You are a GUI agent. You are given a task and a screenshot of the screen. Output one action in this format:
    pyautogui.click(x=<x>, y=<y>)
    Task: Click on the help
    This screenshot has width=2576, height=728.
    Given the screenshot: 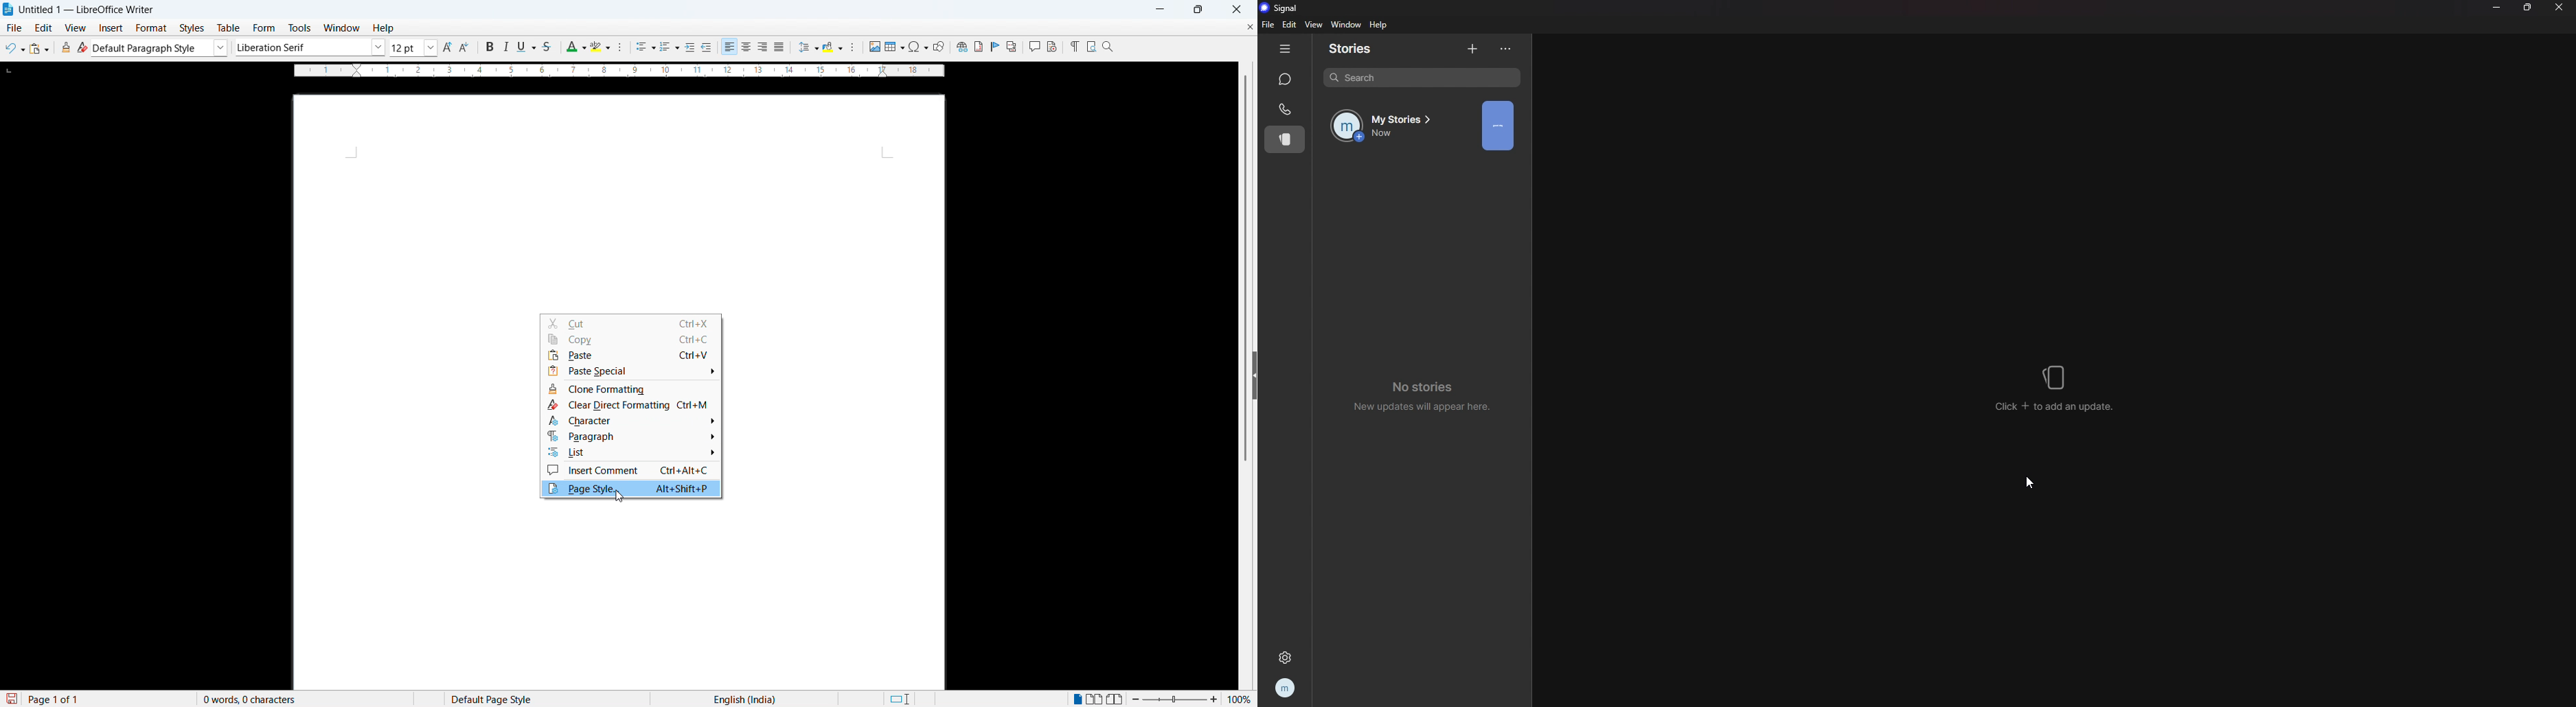 What is the action you would take?
    pyautogui.click(x=1380, y=25)
    